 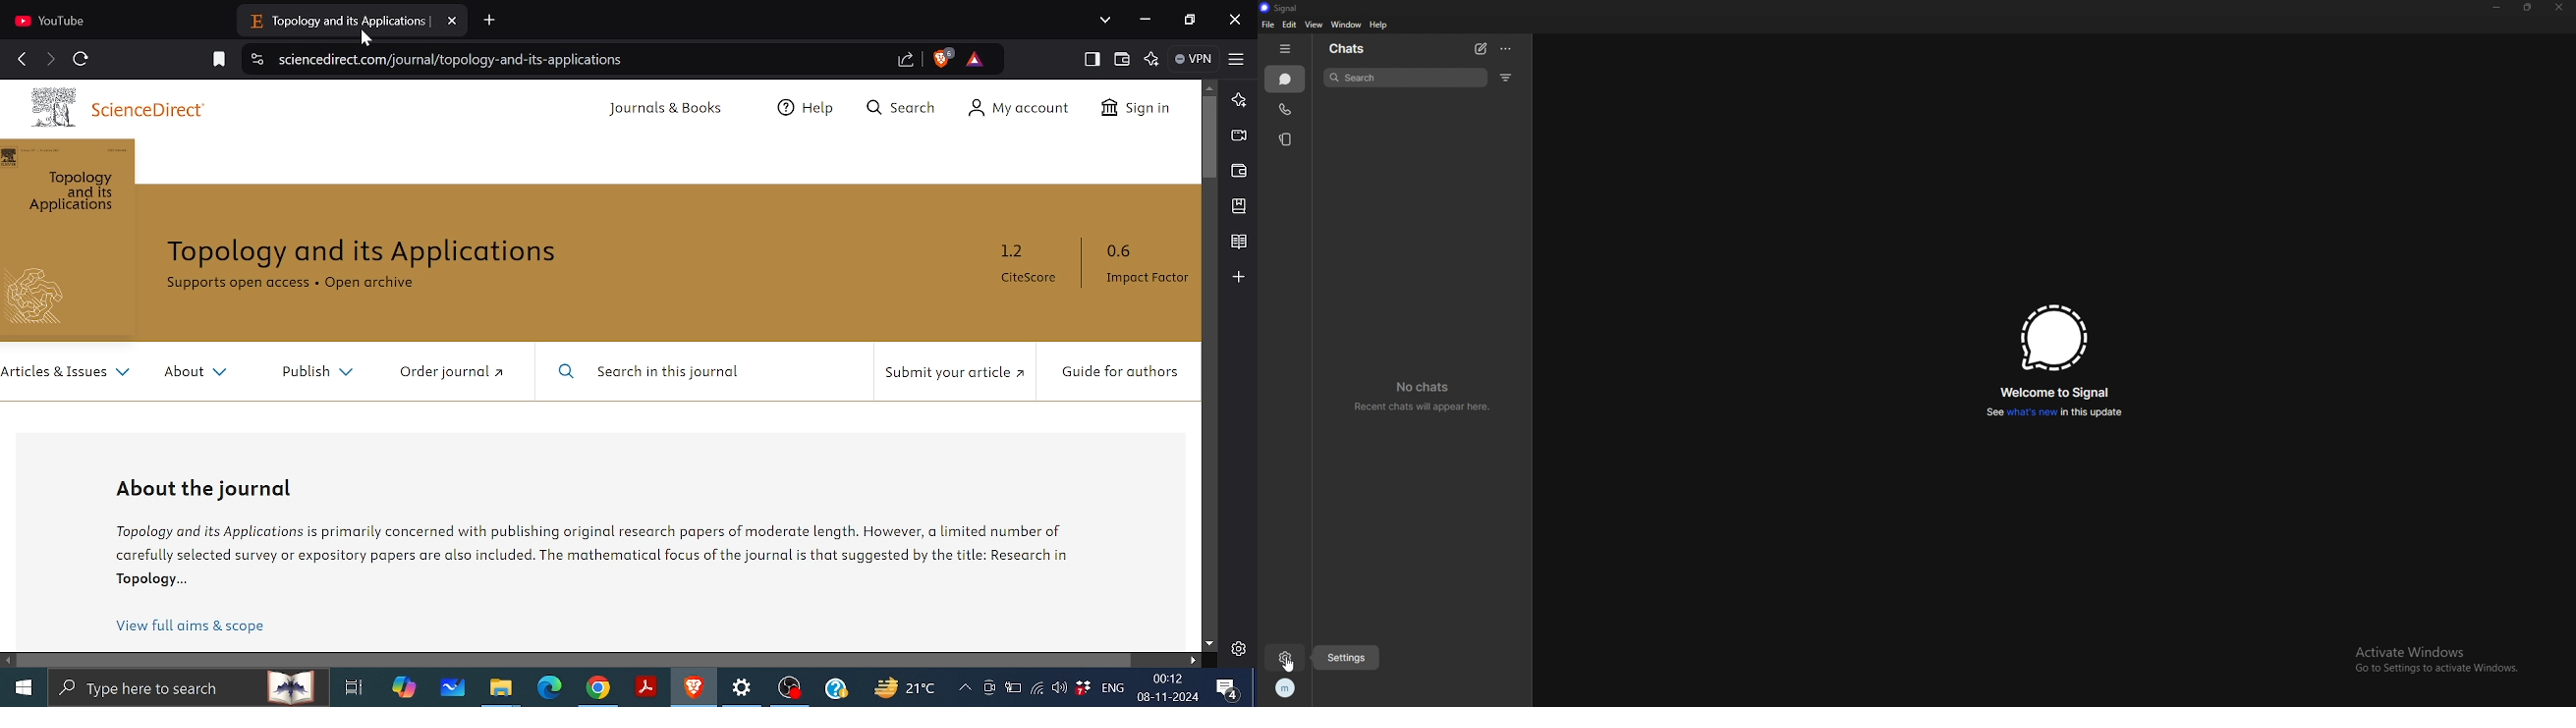 What do you see at coordinates (2055, 412) in the screenshot?
I see `see what's new in this update` at bounding box center [2055, 412].